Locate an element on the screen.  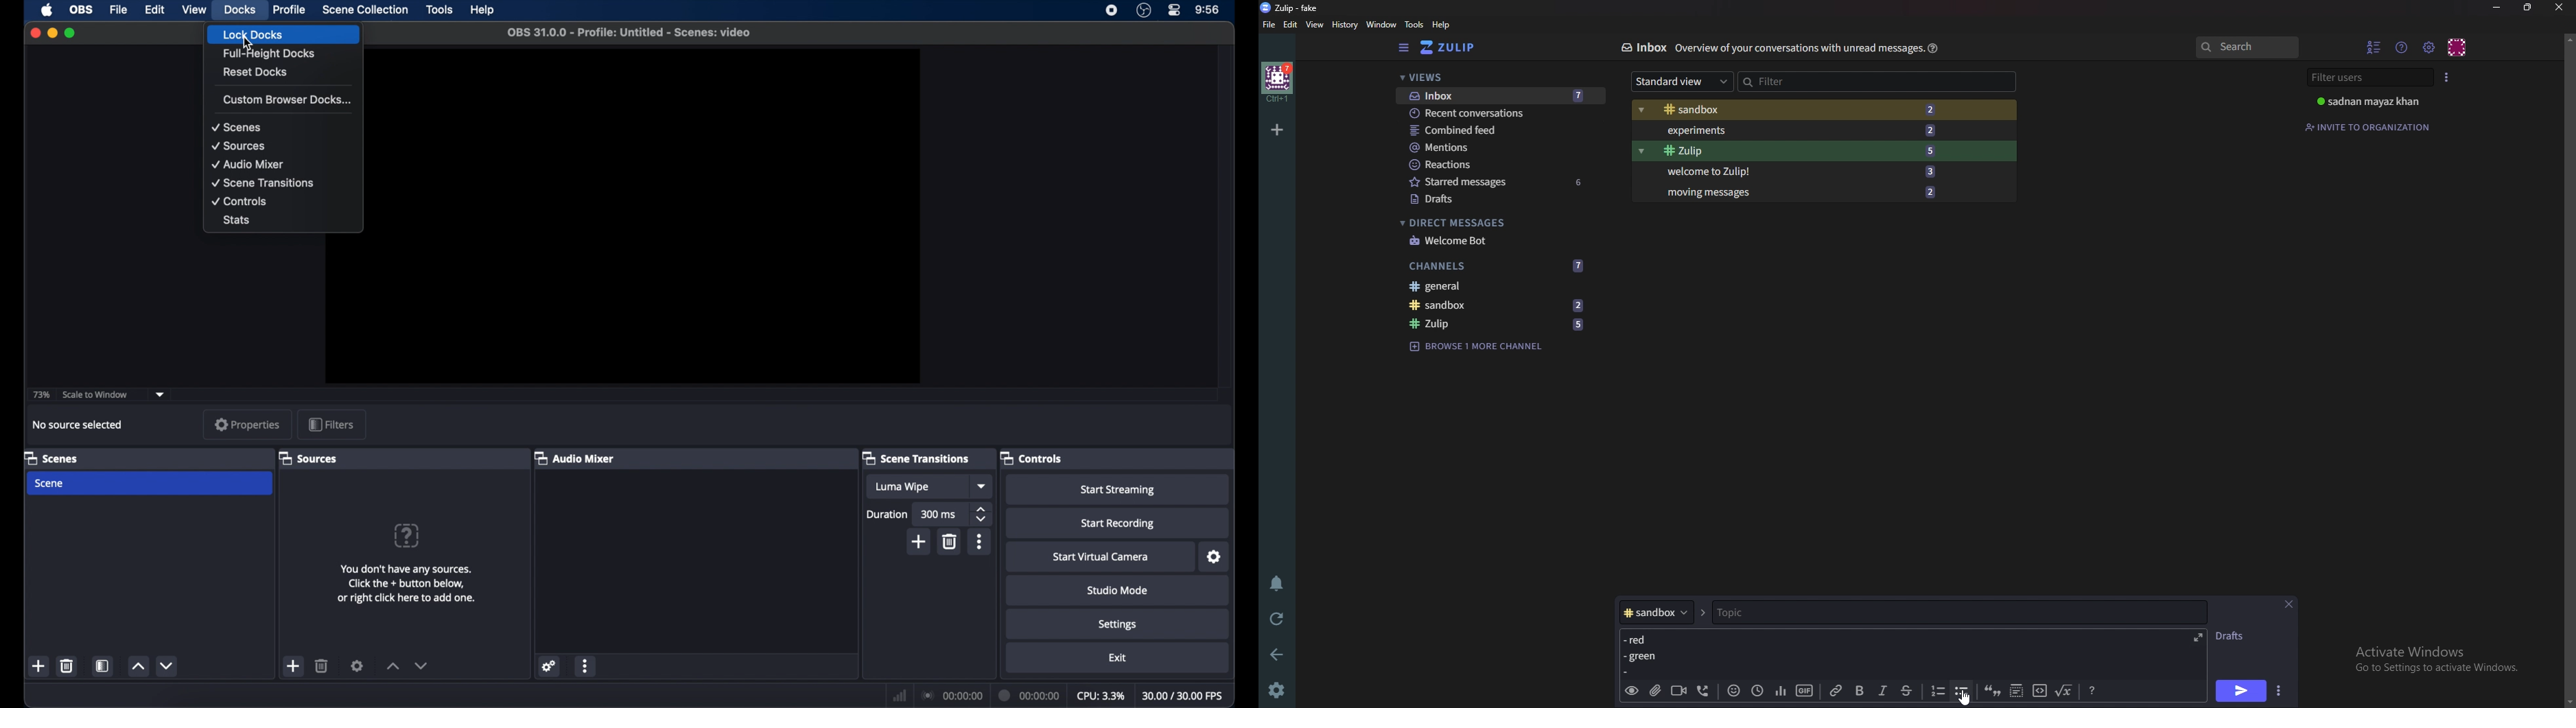
Drafts is located at coordinates (1499, 200).